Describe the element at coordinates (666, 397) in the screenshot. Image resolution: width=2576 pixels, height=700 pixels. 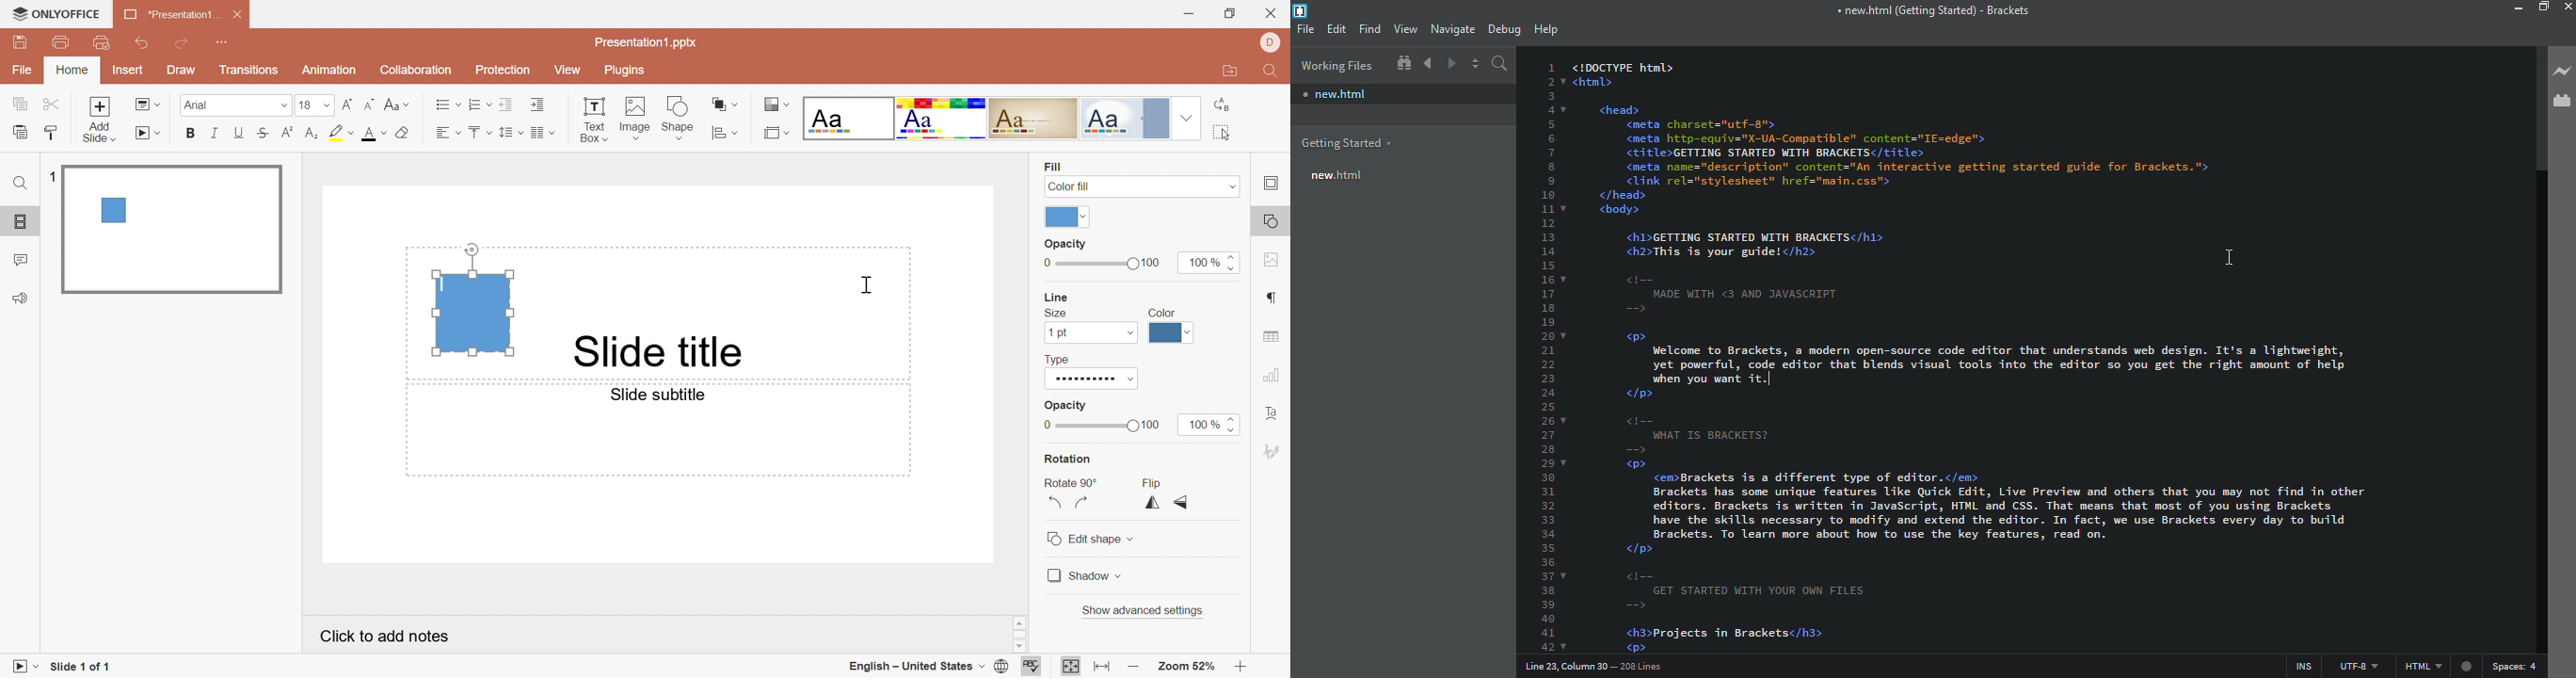
I see `Slide subtitles` at that location.